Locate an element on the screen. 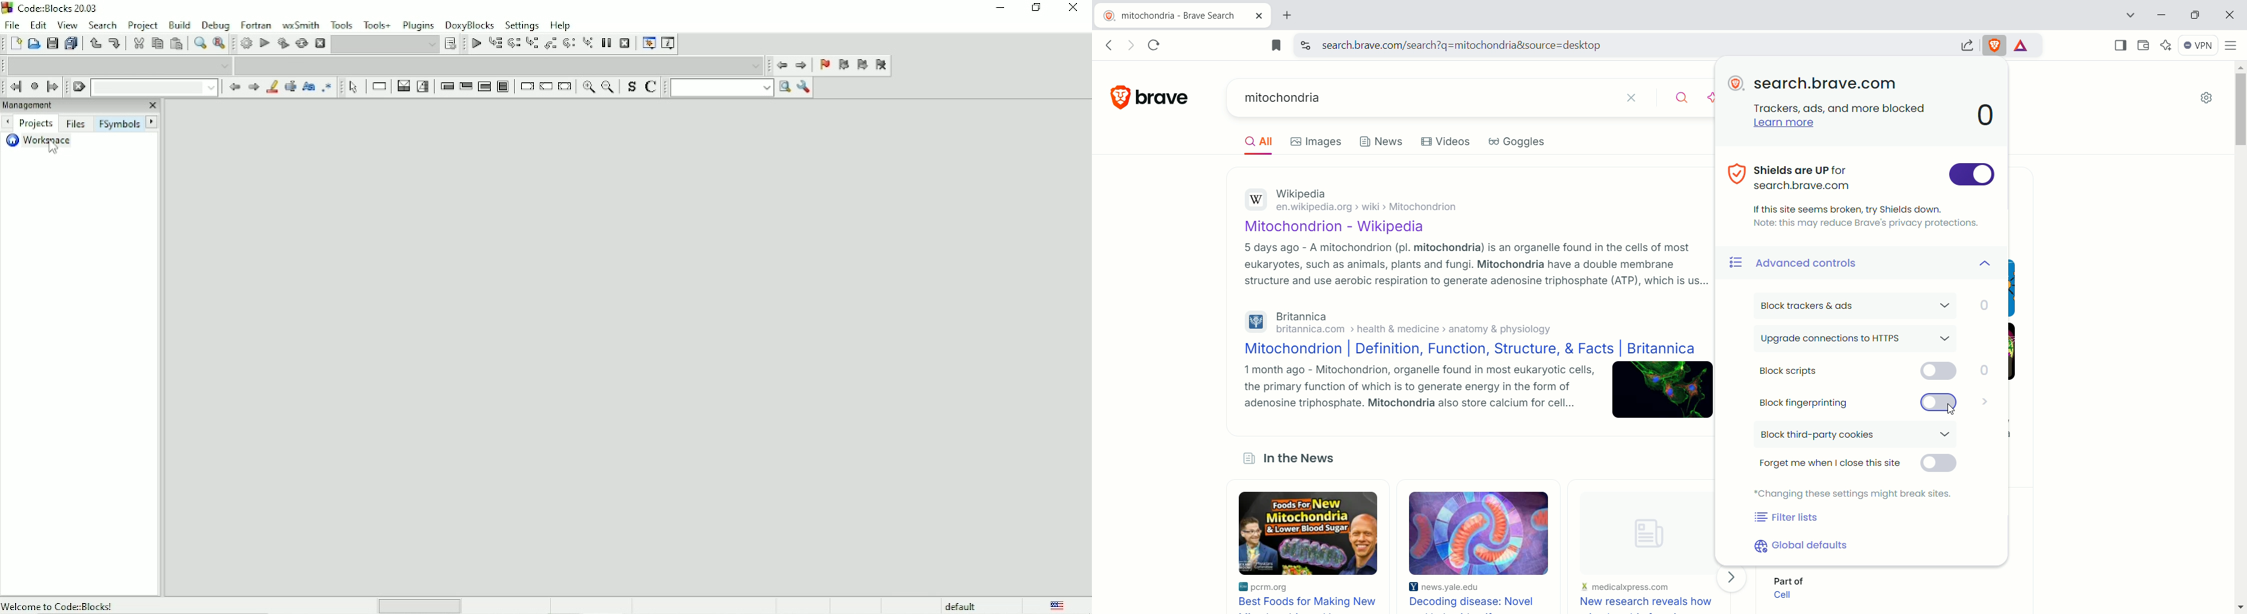 This screenshot has height=616, width=2268. Stop debugger is located at coordinates (625, 43).